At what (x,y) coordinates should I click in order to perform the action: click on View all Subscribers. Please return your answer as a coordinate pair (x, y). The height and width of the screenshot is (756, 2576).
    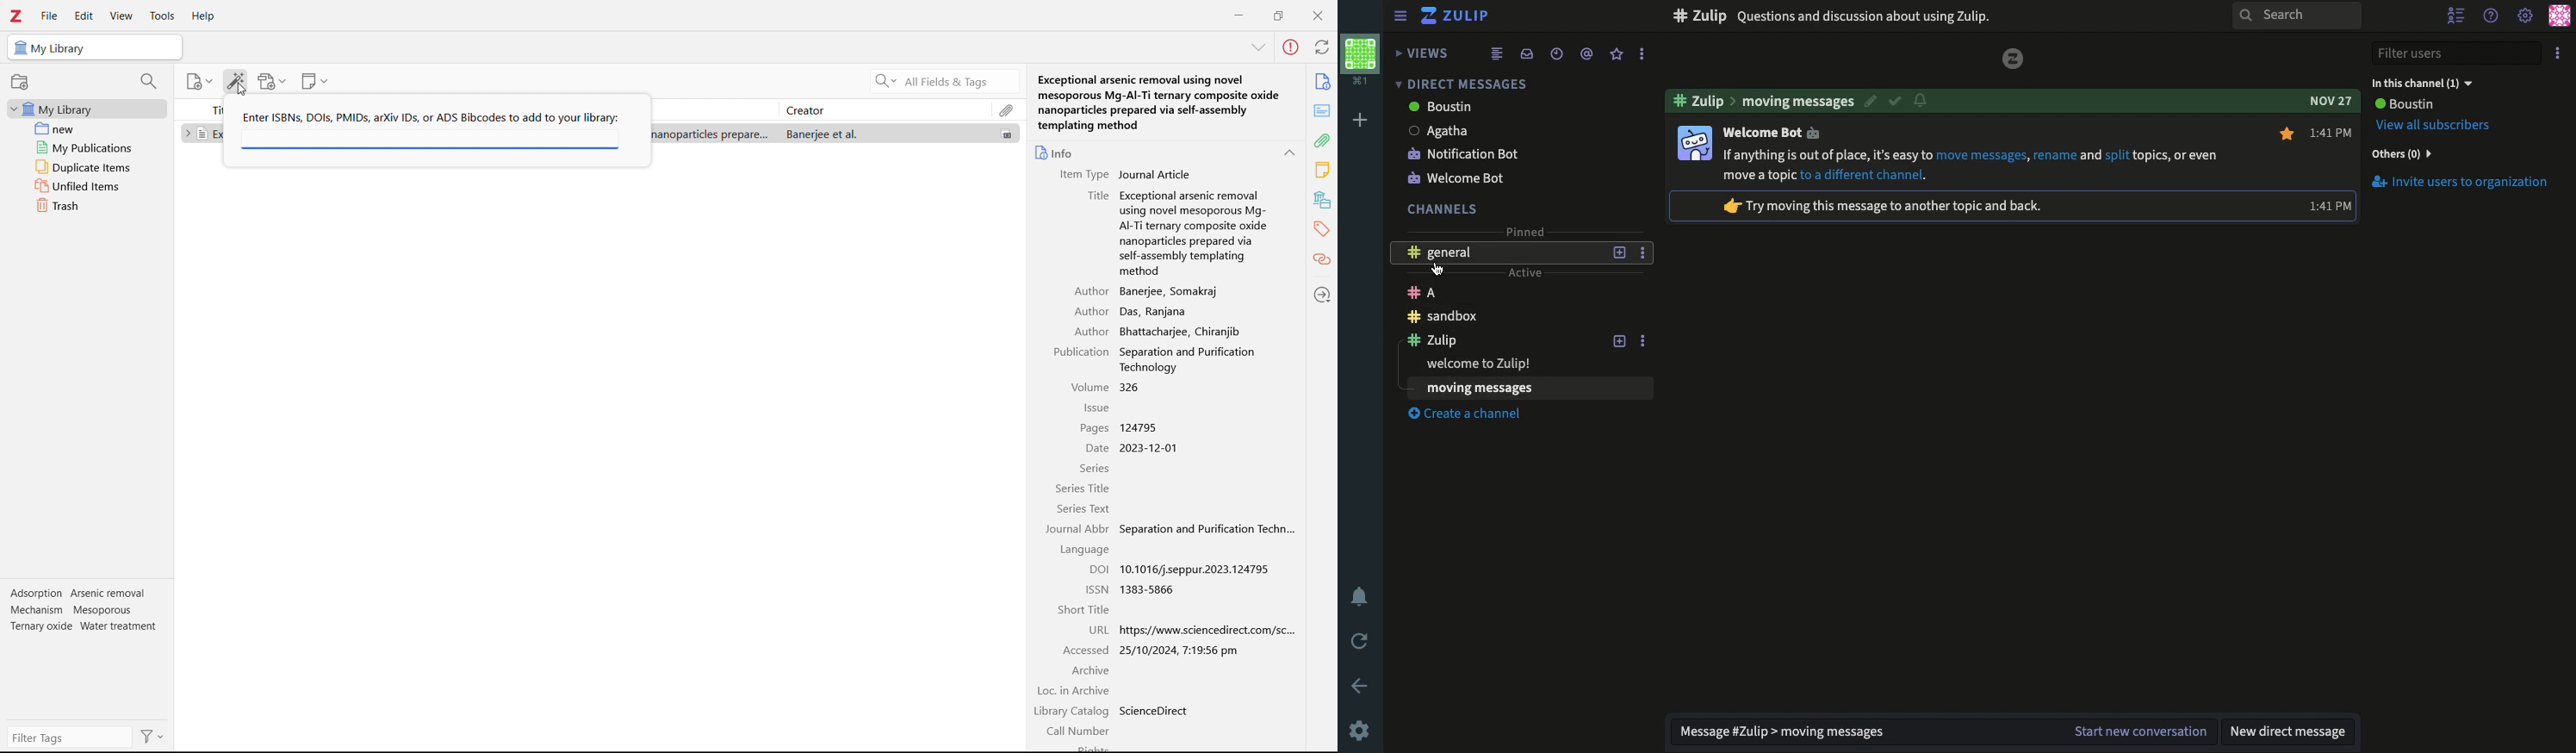
    Looking at the image, I should click on (2436, 125).